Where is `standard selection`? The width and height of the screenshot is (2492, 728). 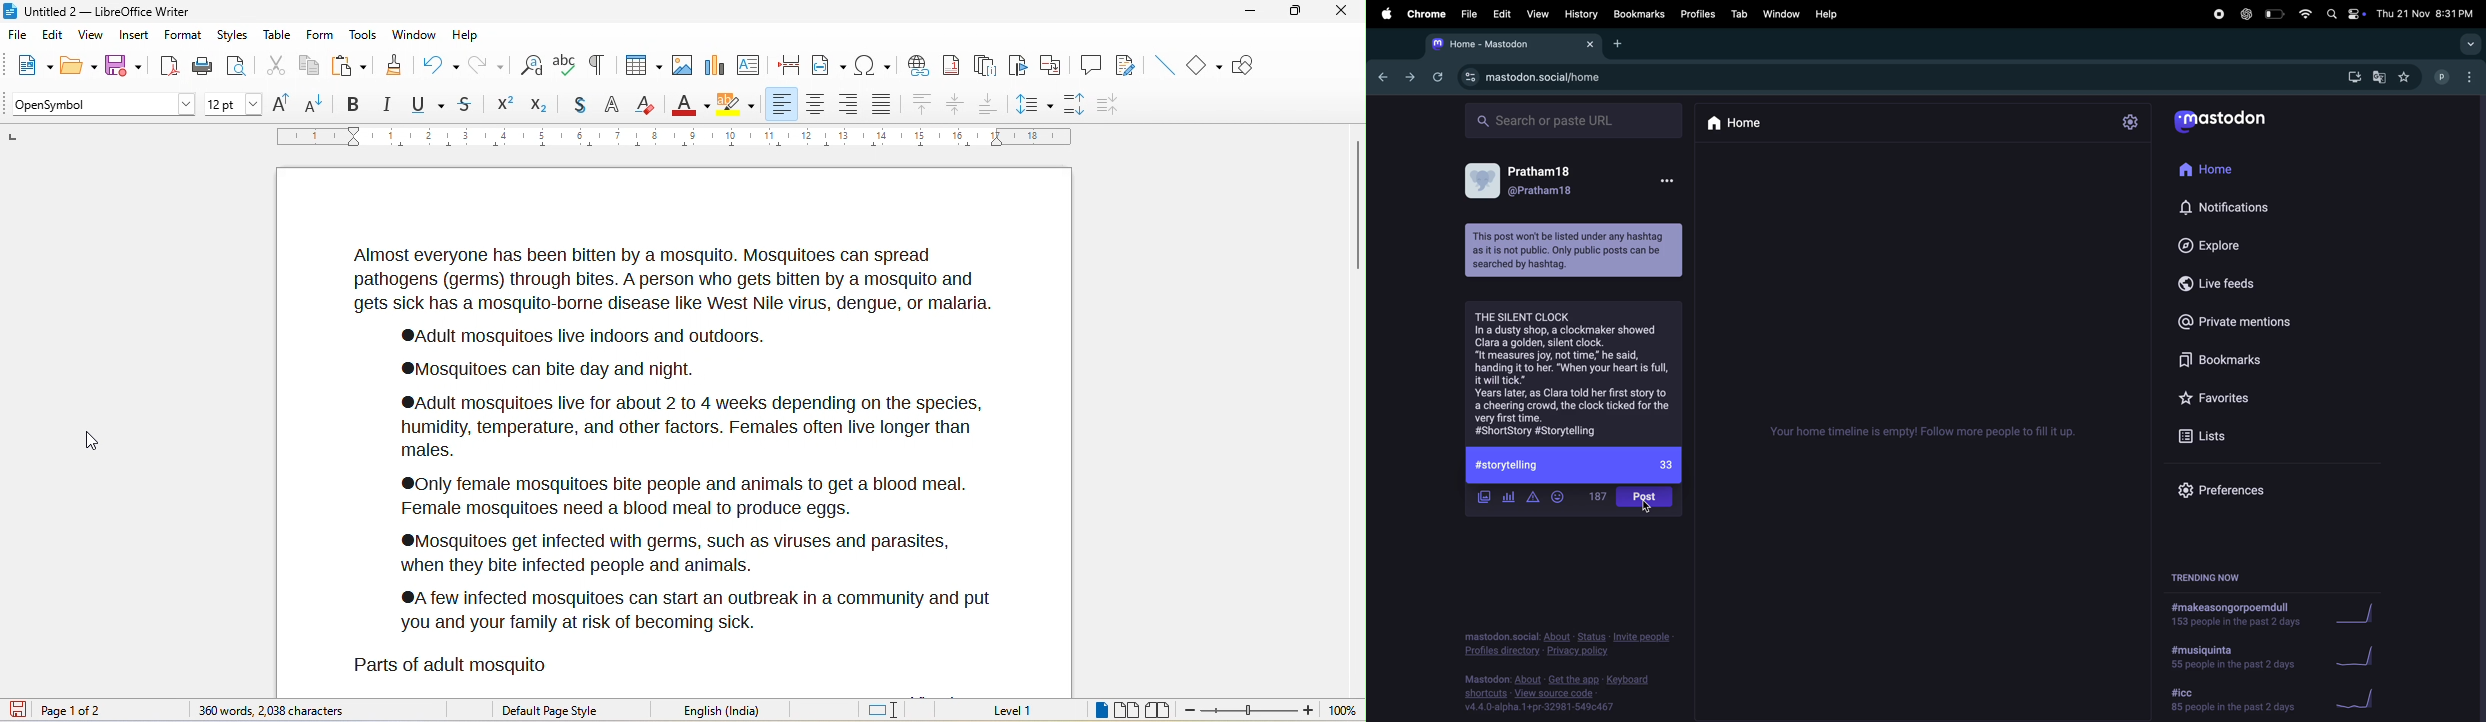 standard selection is located at coordinates (890, 710).